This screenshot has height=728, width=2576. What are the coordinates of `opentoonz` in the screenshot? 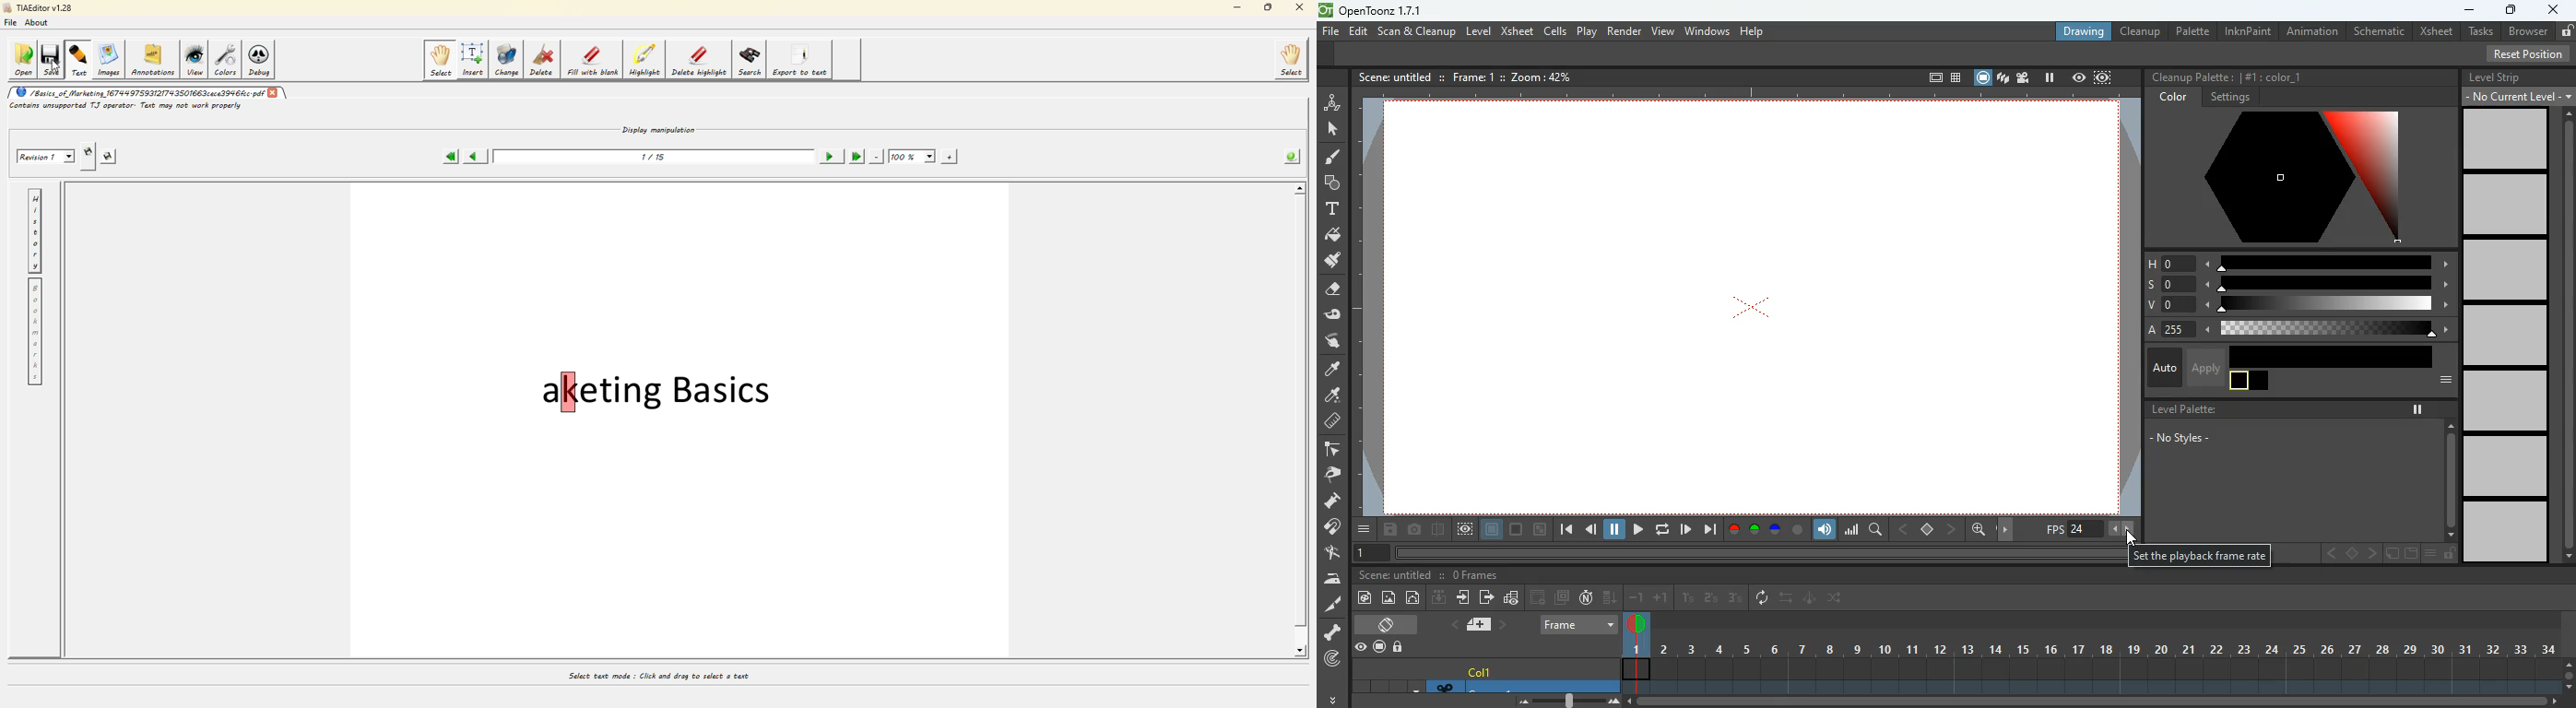 It's located at (1378, 11).